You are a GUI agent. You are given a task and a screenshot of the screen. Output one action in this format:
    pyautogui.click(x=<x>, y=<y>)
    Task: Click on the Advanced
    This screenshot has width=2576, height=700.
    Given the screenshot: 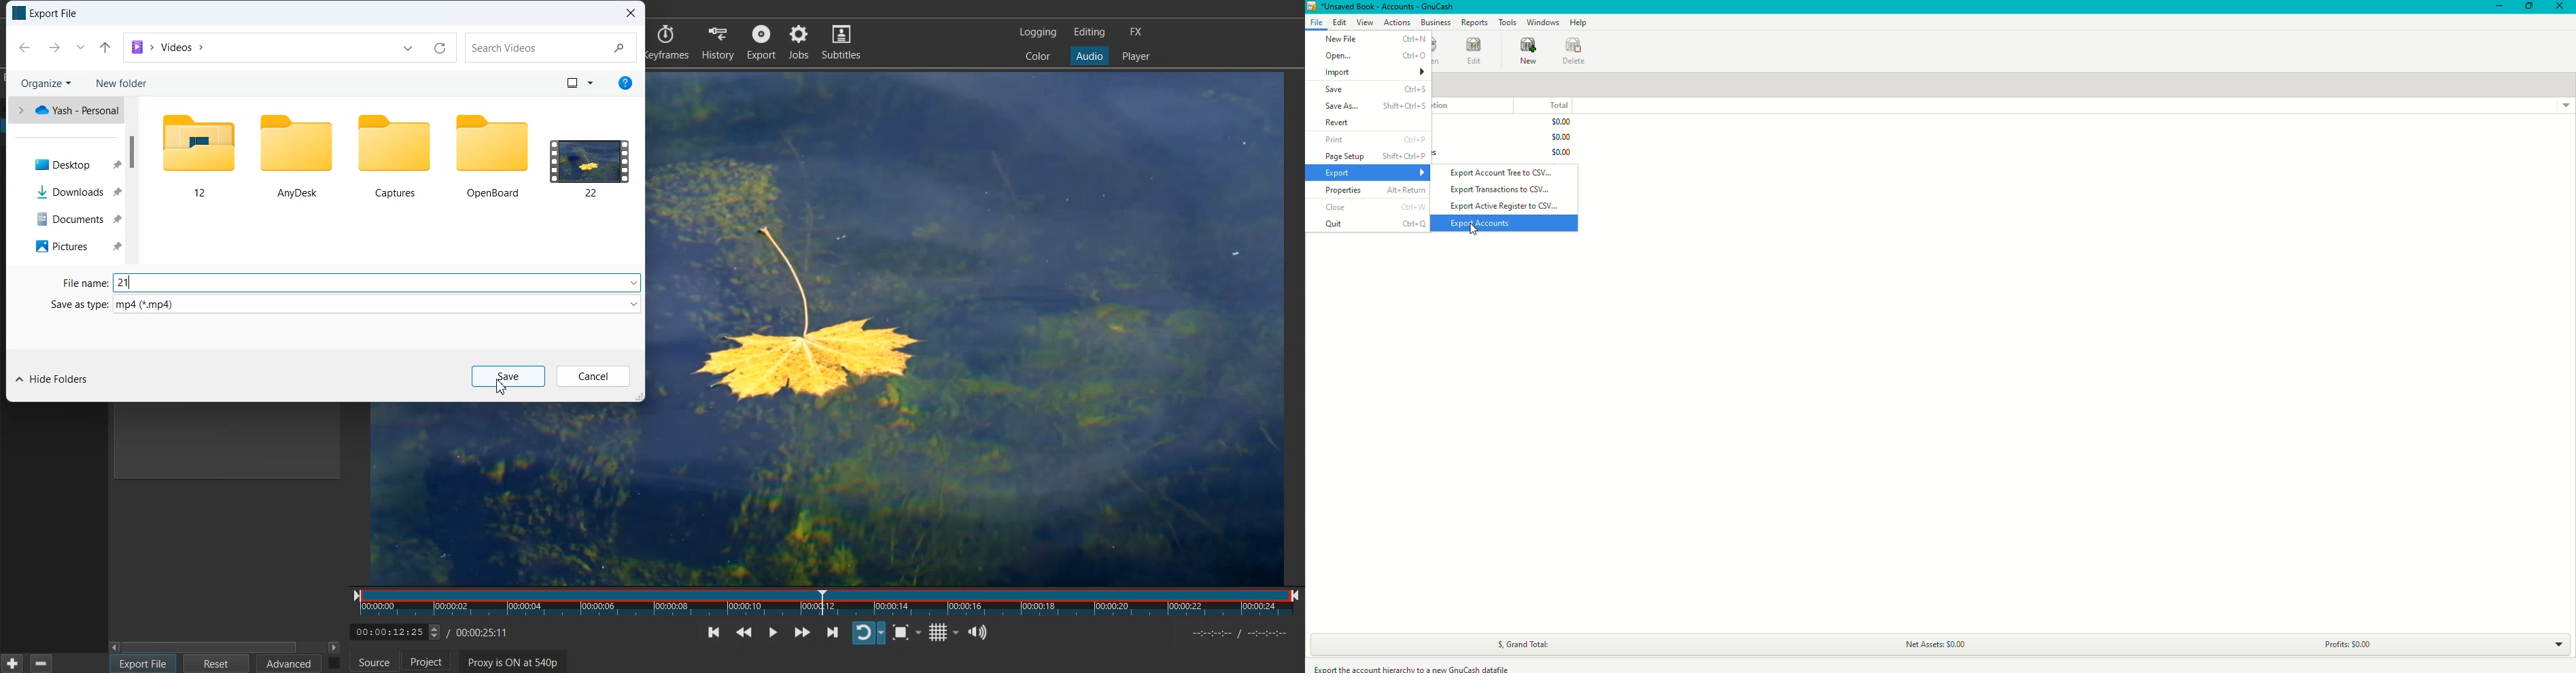 What is the action you would take?
    pyautogui.click(x=290, y=663)
    